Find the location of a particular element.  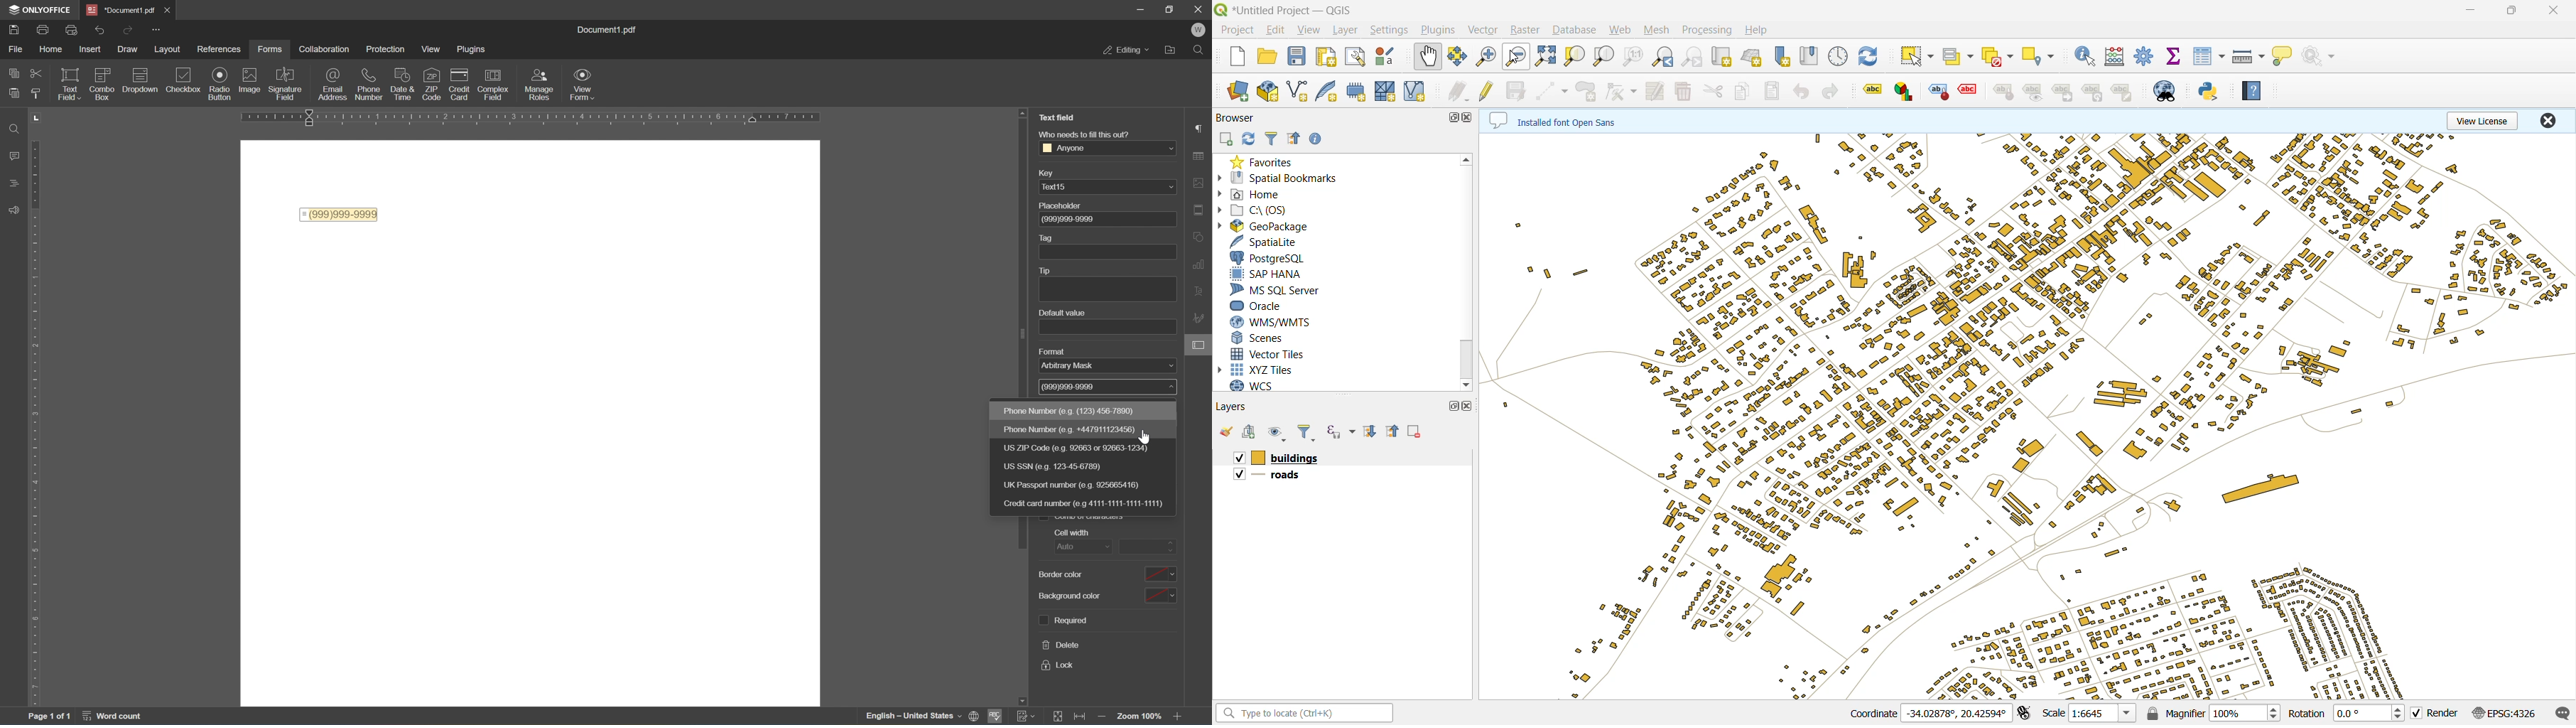

image settings is located at coordinates (1199, 181).